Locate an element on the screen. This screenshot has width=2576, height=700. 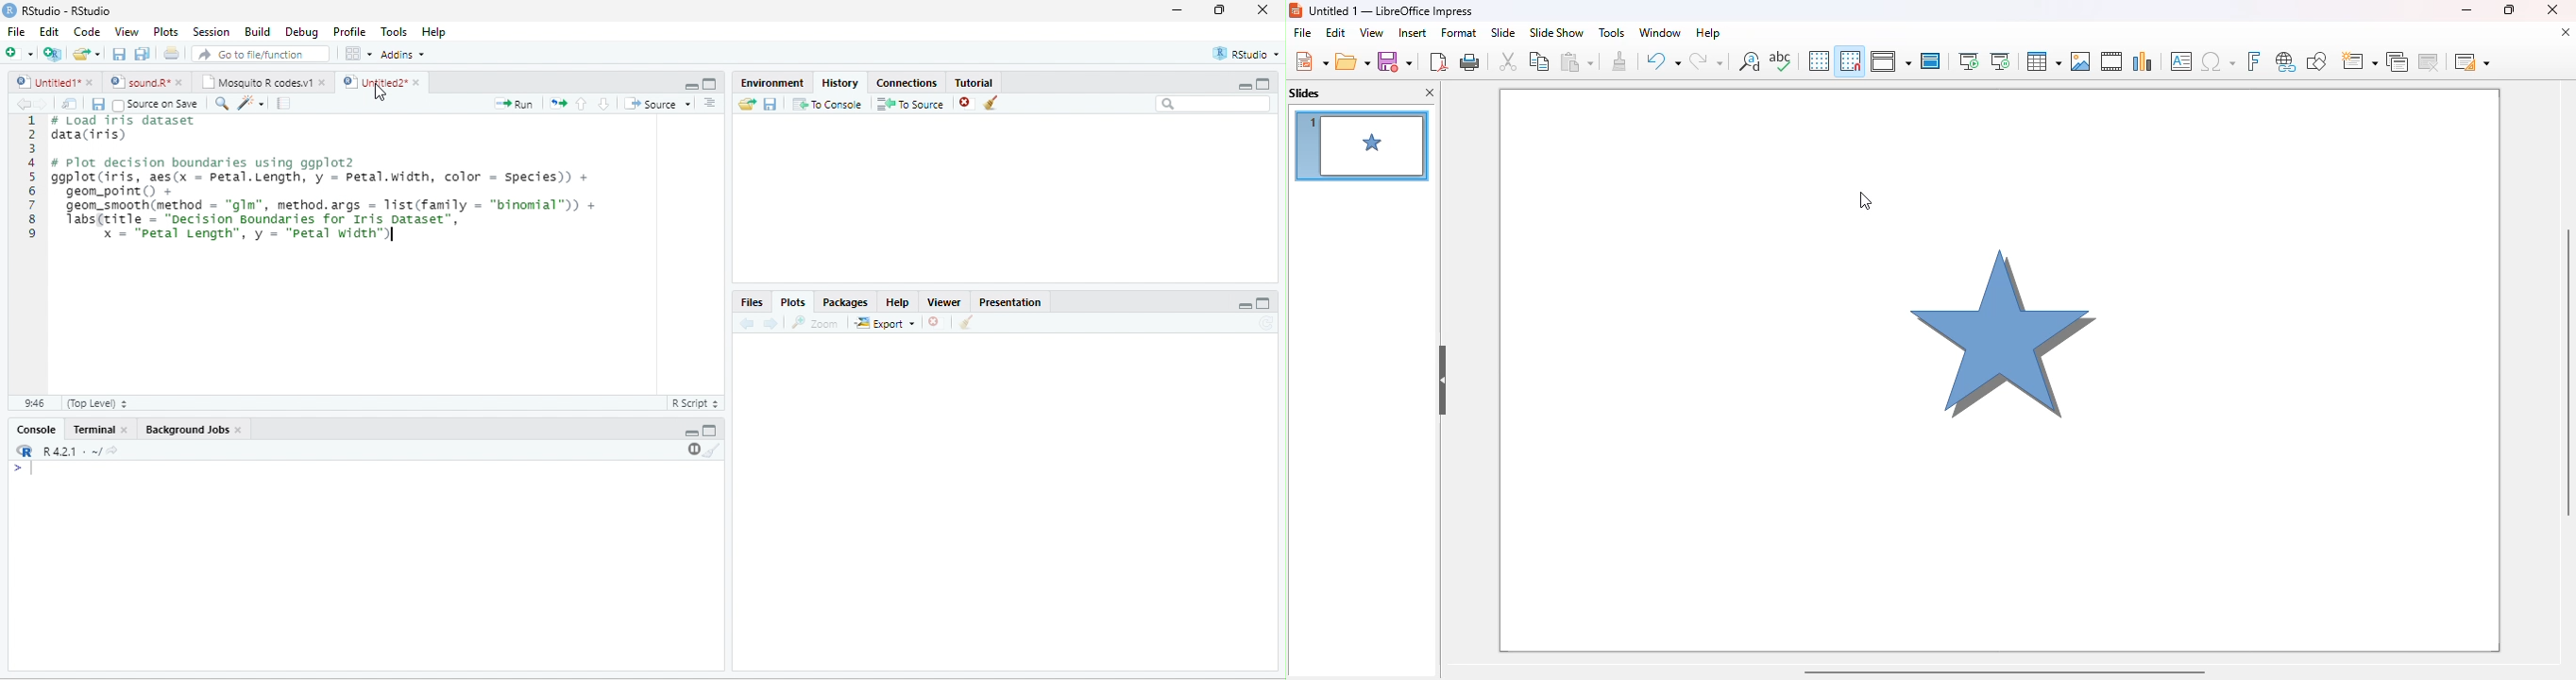
Source is located at coordinates (657, 104).